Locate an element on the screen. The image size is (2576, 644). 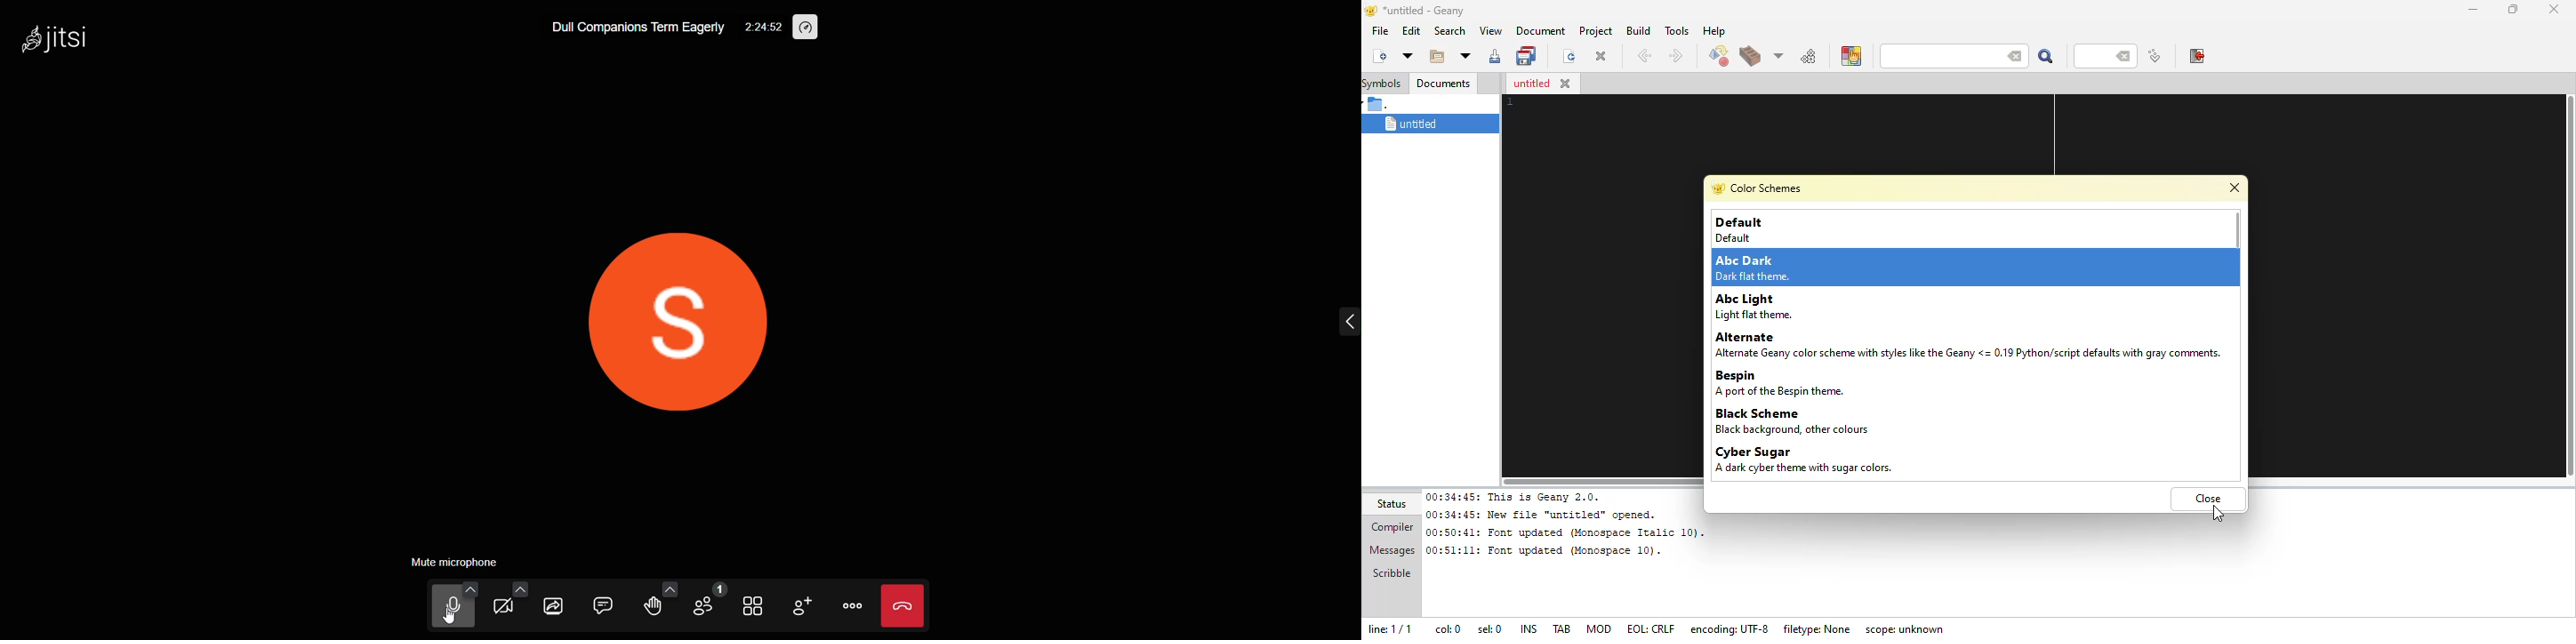
setting is located at coordinates (759, 27).